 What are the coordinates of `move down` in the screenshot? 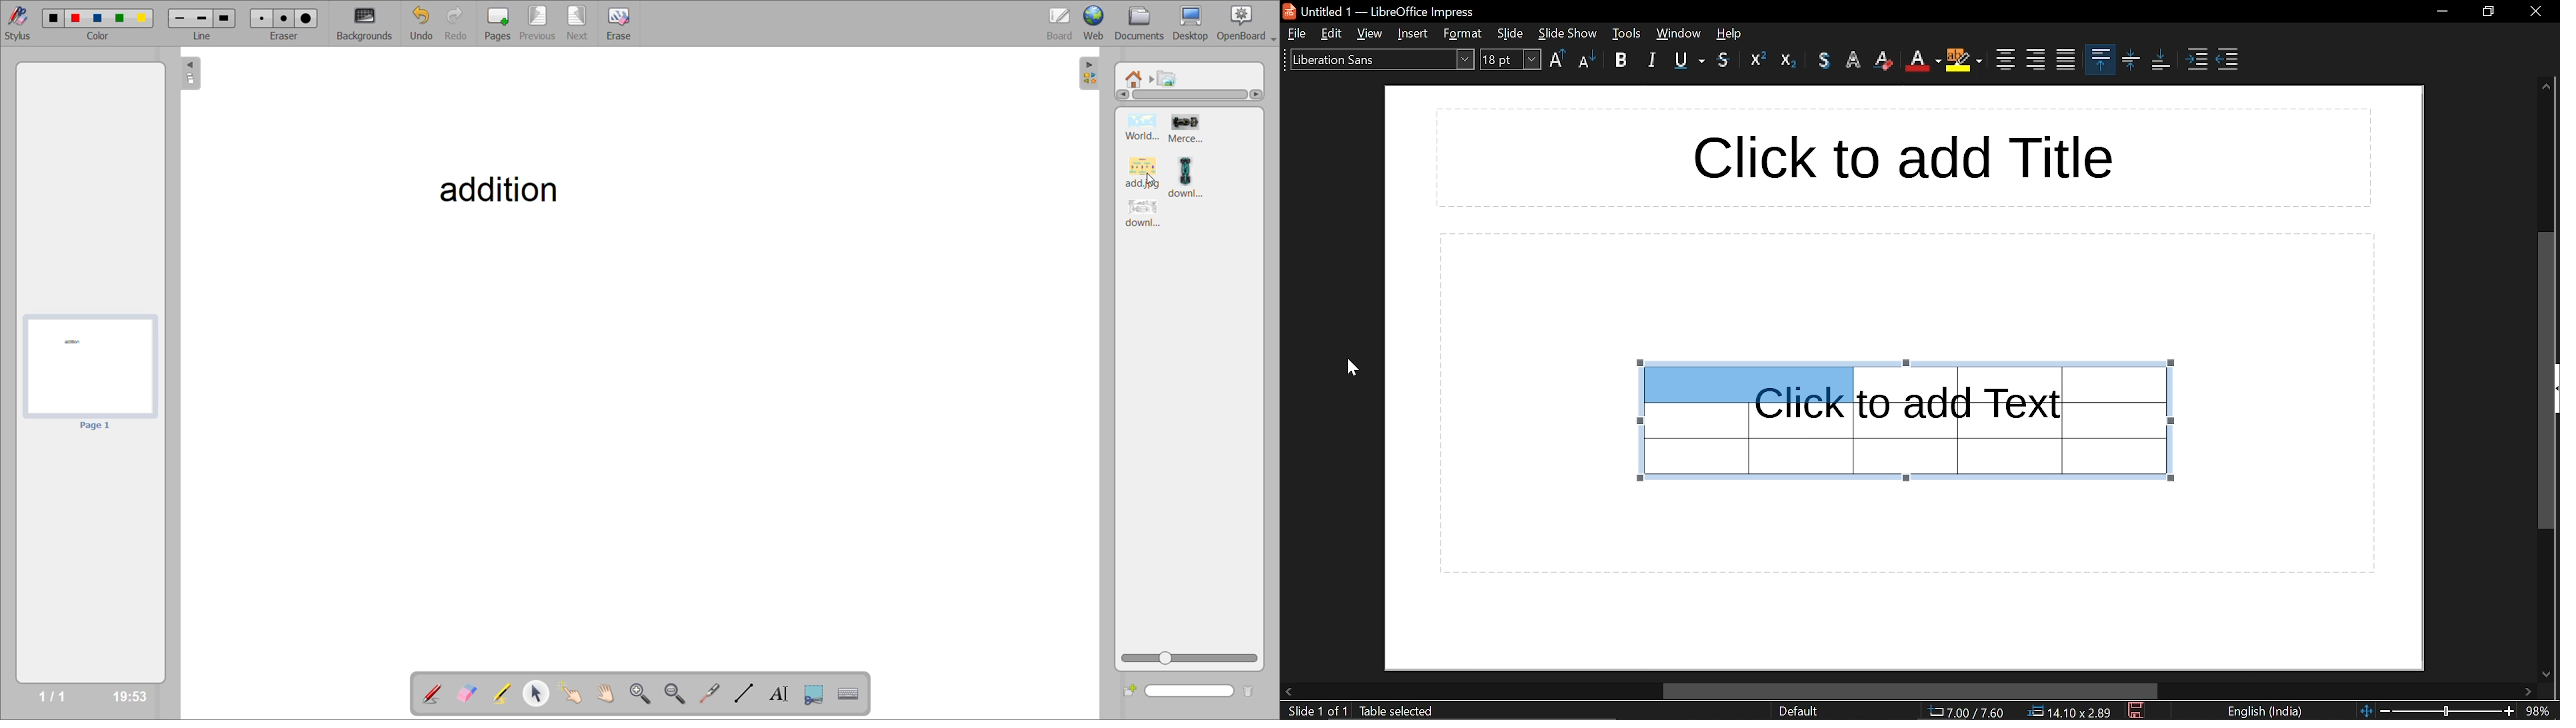 It's located at (2548, 673).